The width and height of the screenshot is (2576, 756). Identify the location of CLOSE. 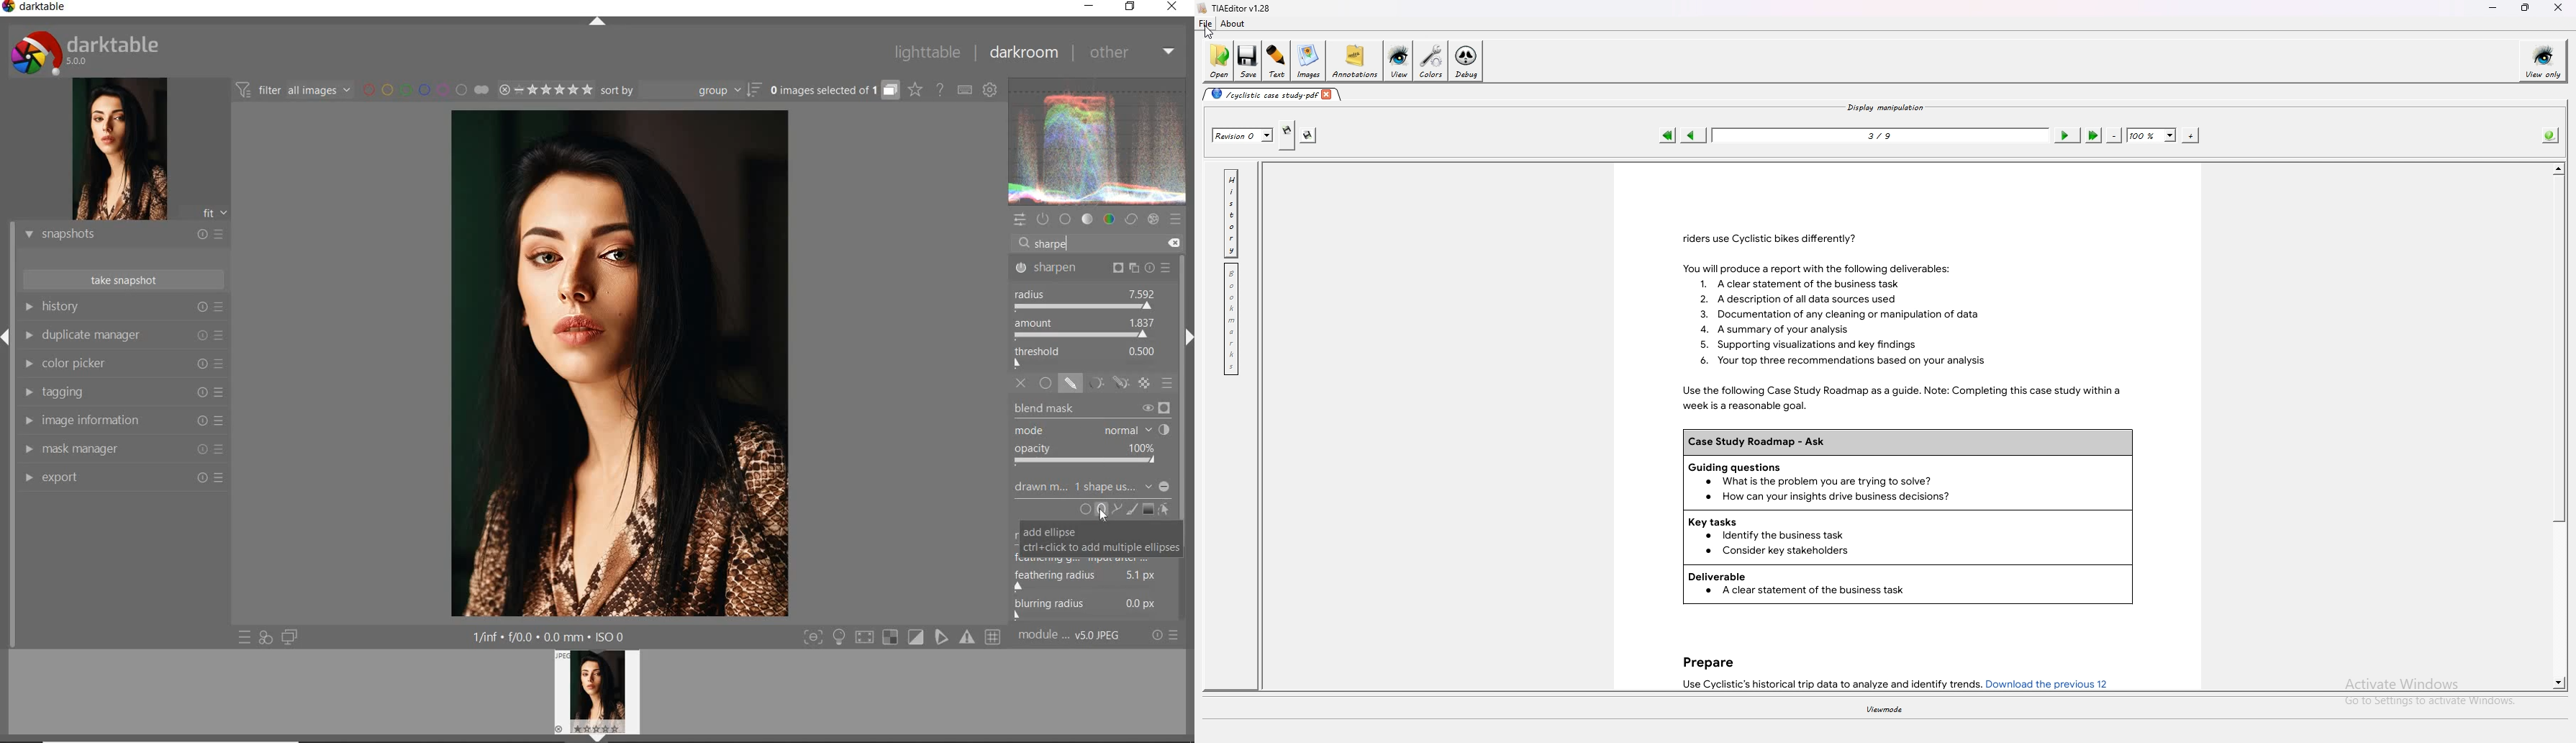
(1174, 7).